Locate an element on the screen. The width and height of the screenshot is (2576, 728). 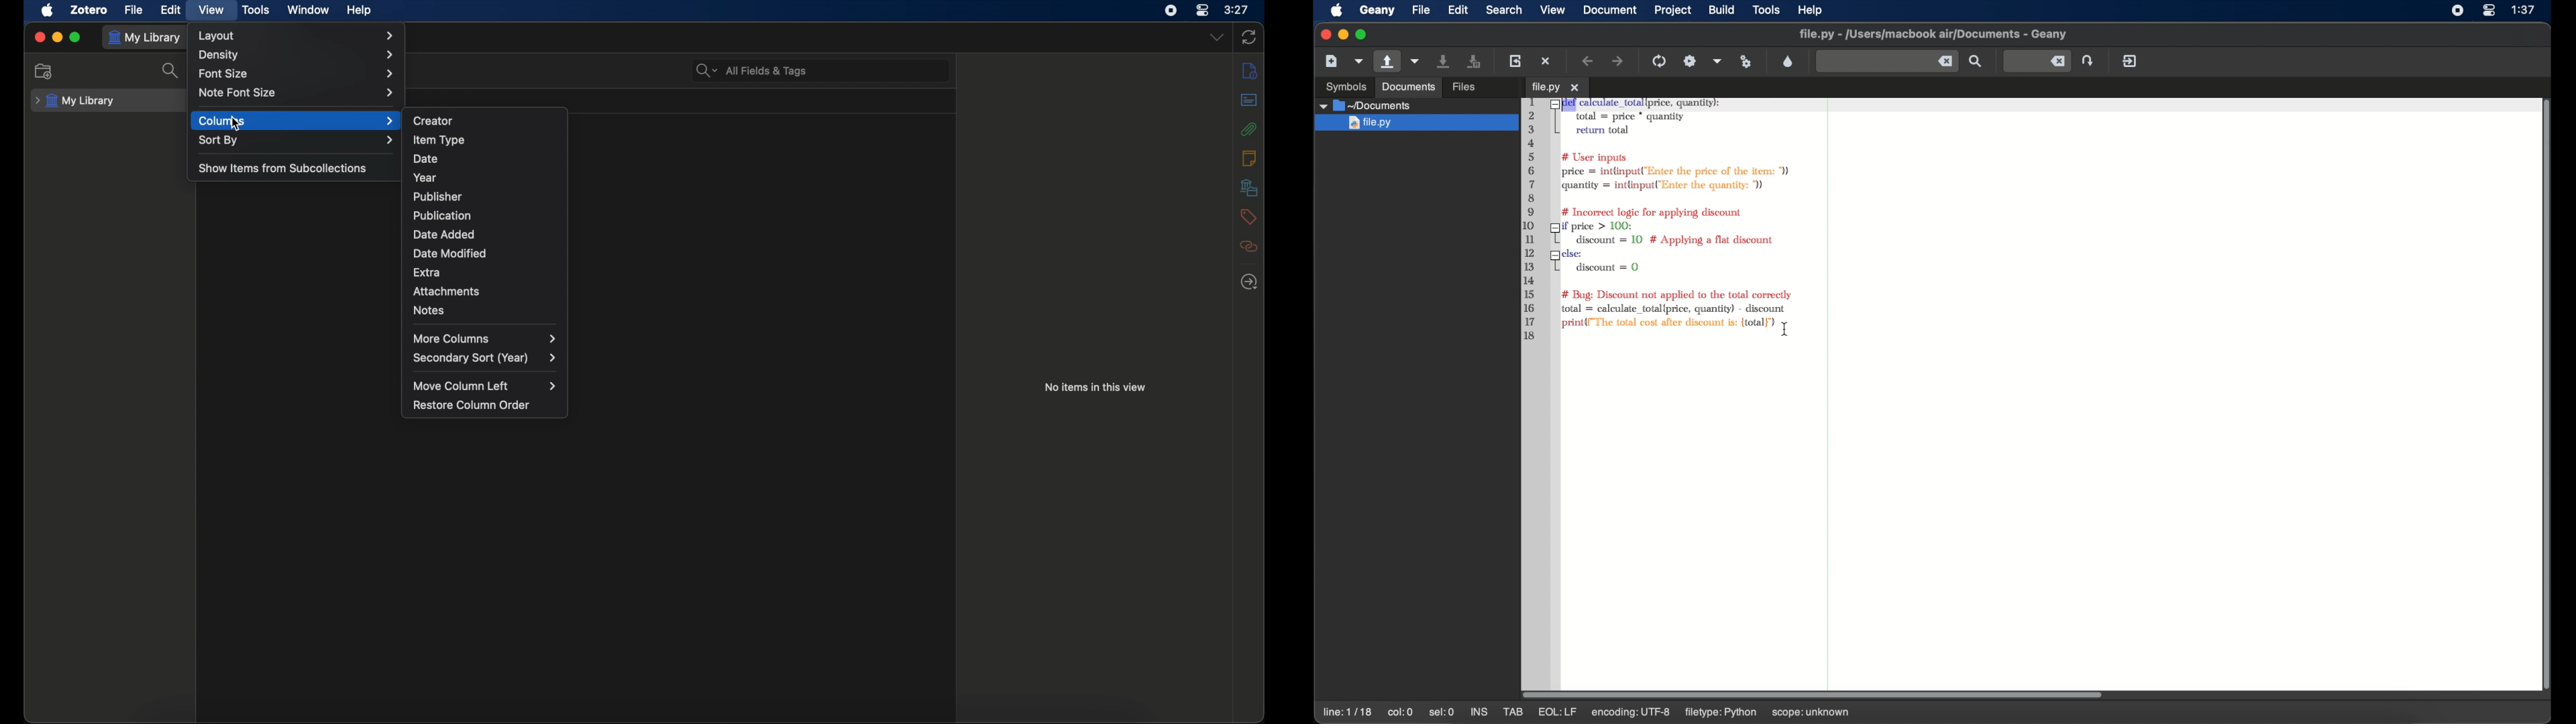
locate is located at coordinates (1248, 282).